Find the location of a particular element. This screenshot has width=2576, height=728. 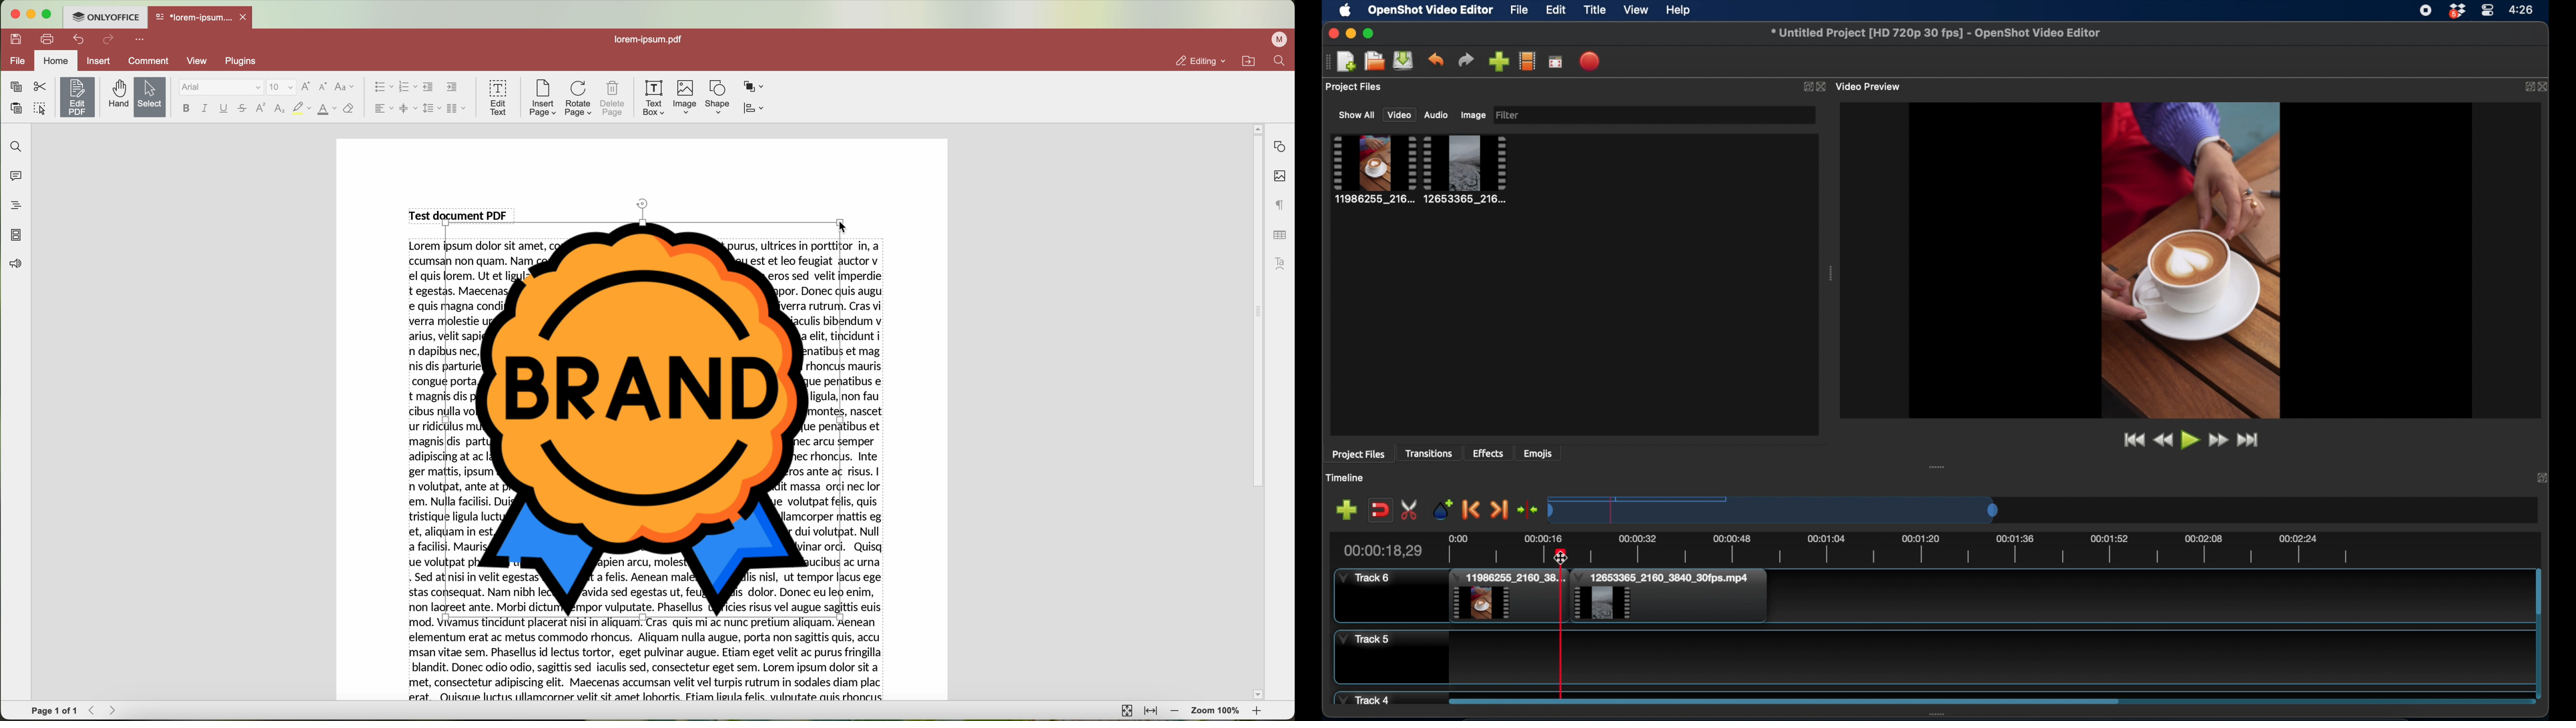

close is located at coordinates (1331, 33).